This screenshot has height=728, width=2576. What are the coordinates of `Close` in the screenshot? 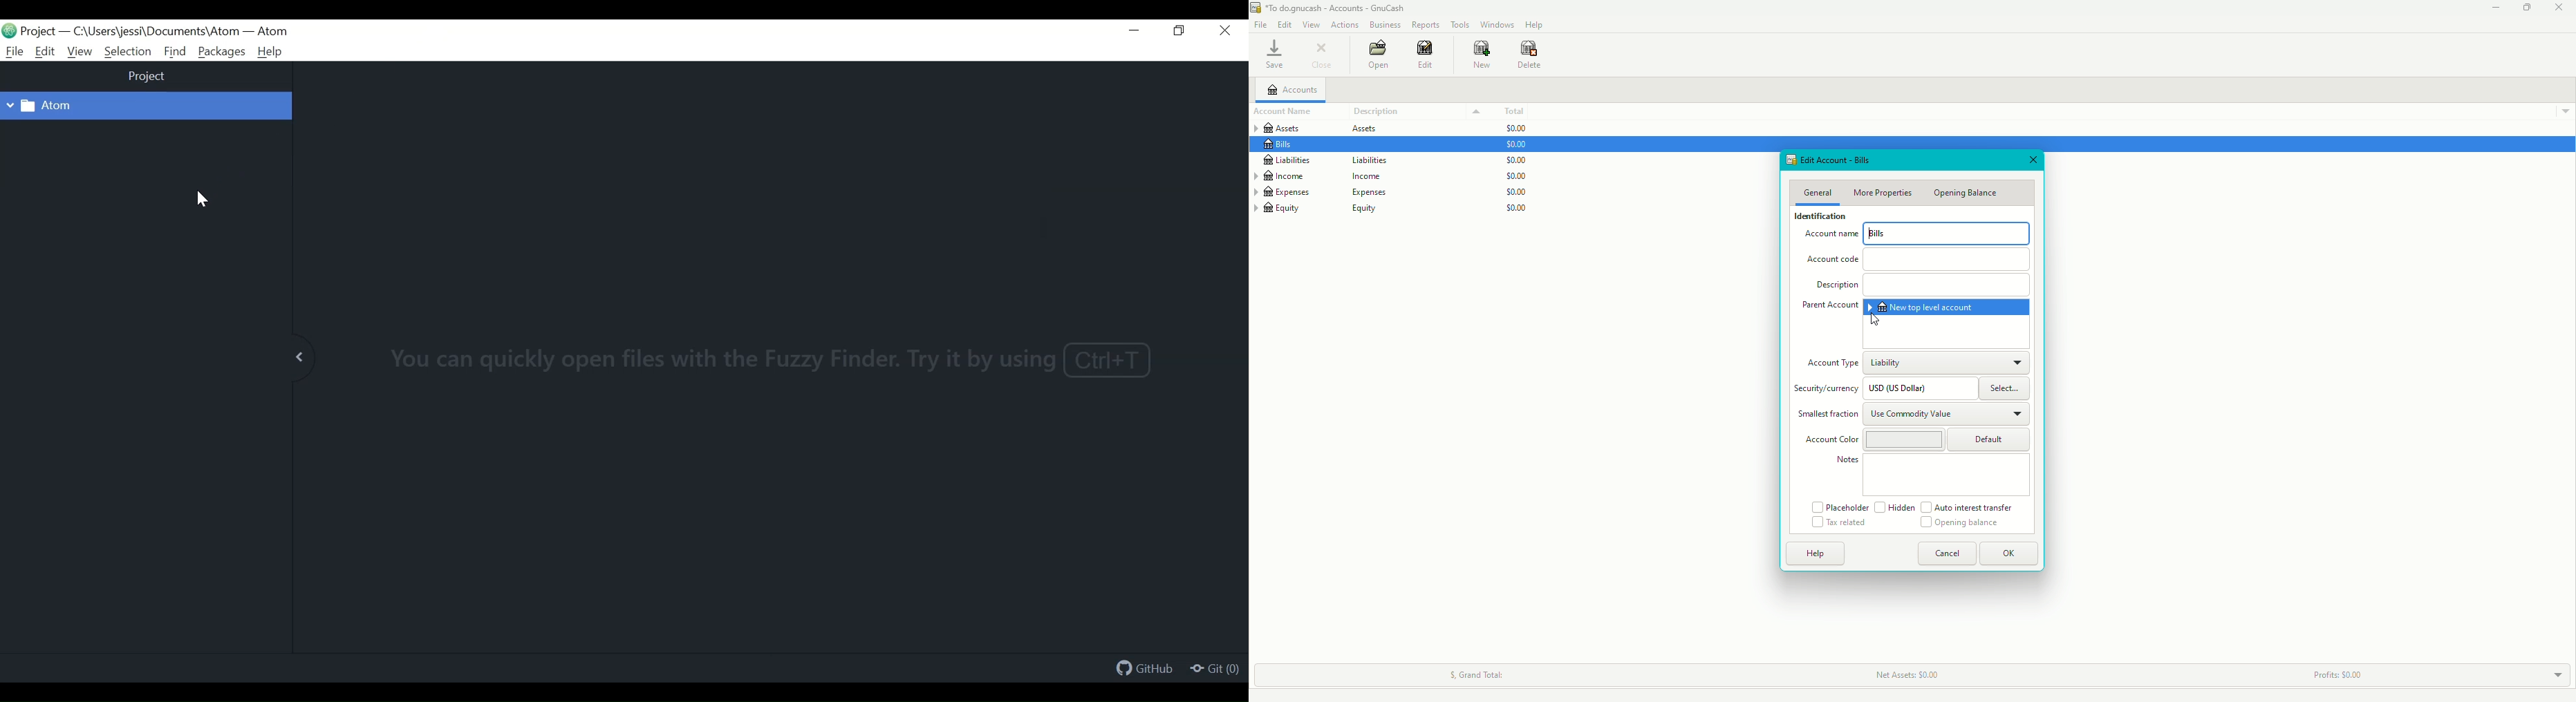 It's located at (1226, 31).